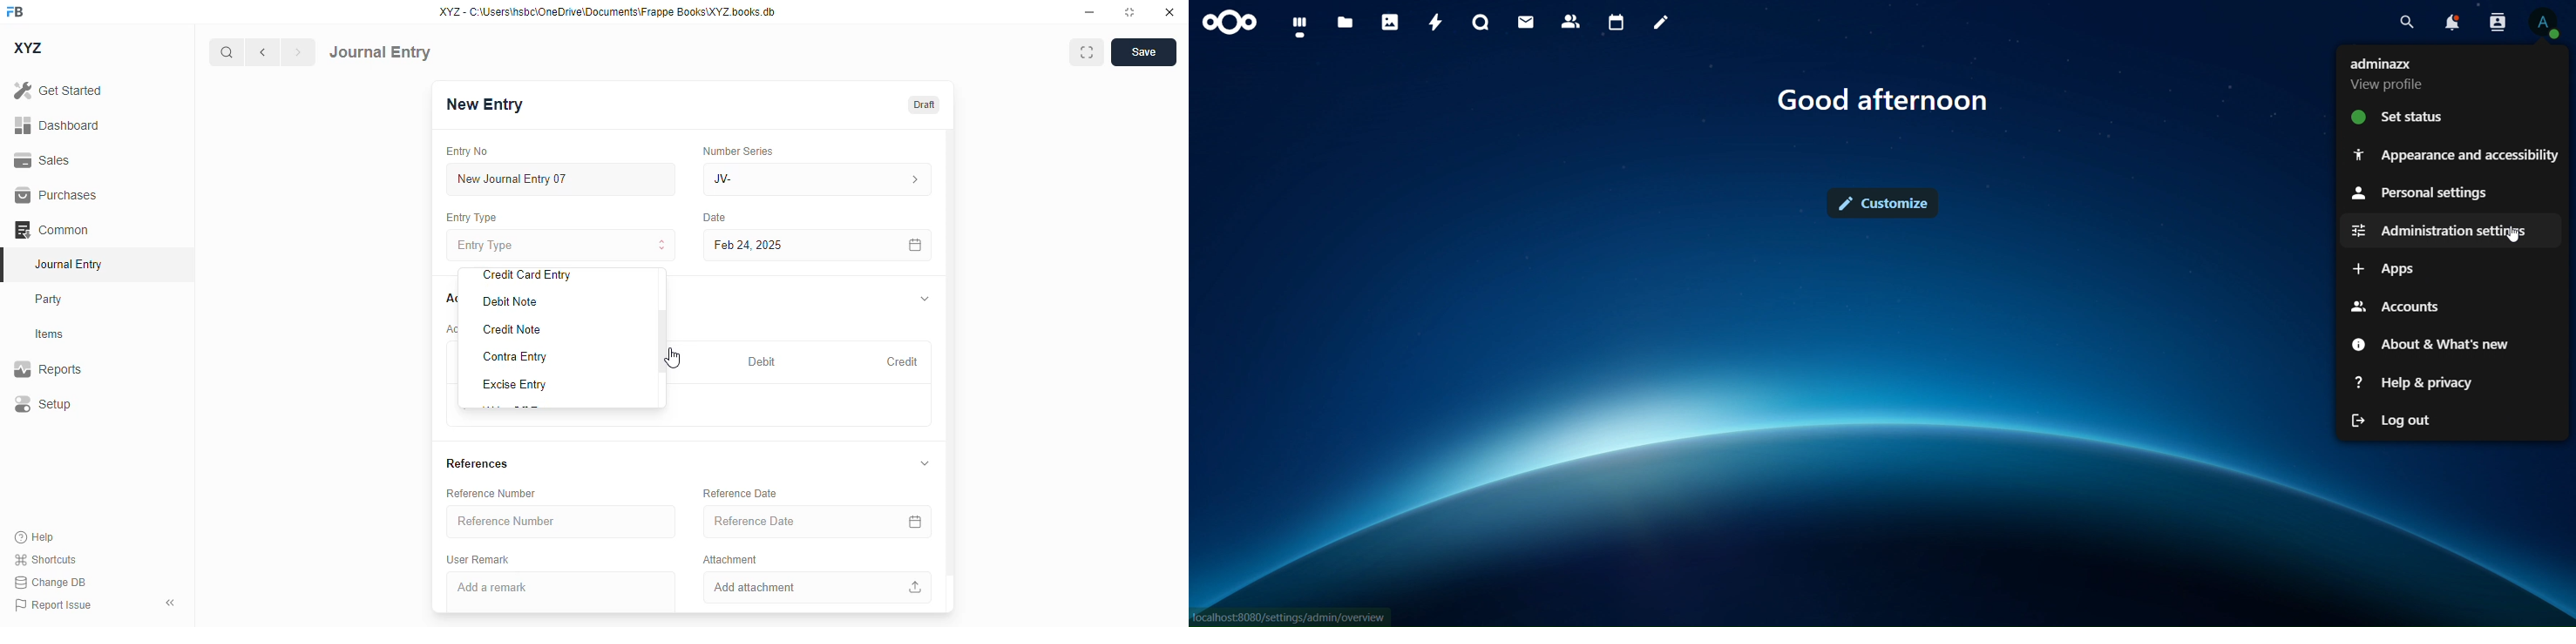 This screenshot has height=644, width=2576. Describe the element at coordinates (1087, 52) in the screenshot. I see `maximise window` at that location.